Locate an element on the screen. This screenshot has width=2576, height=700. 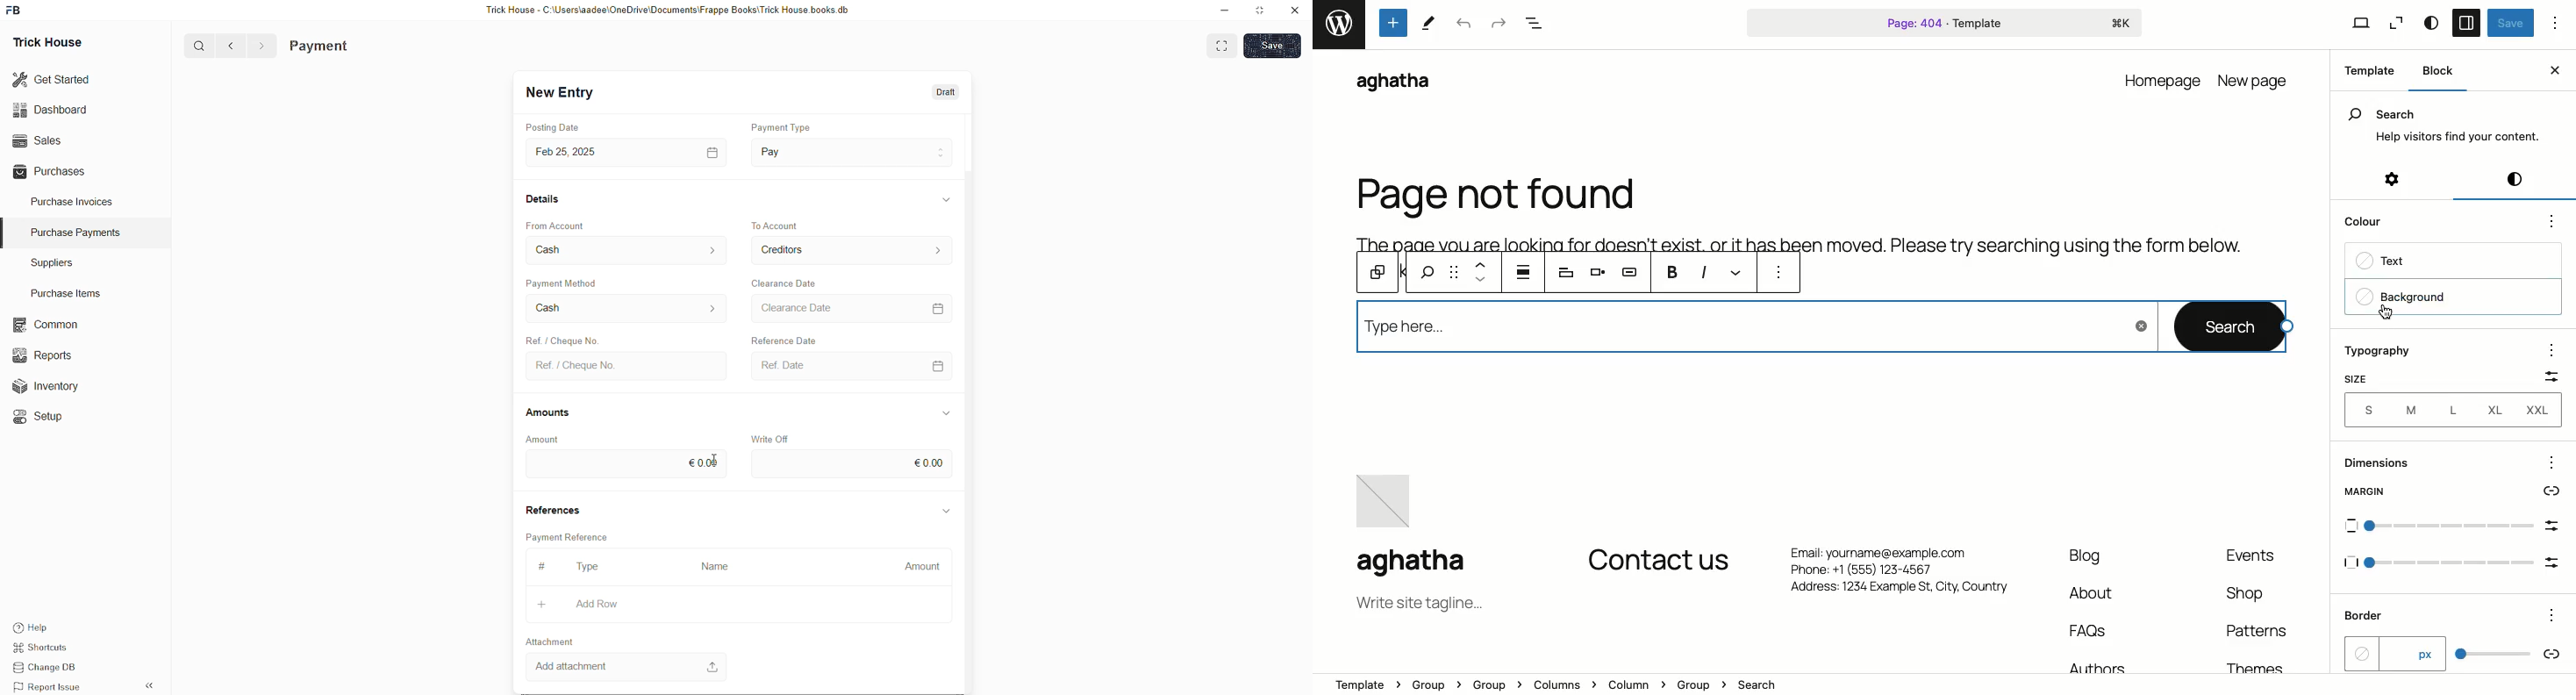
Options is located at coordinates (2560, 24).